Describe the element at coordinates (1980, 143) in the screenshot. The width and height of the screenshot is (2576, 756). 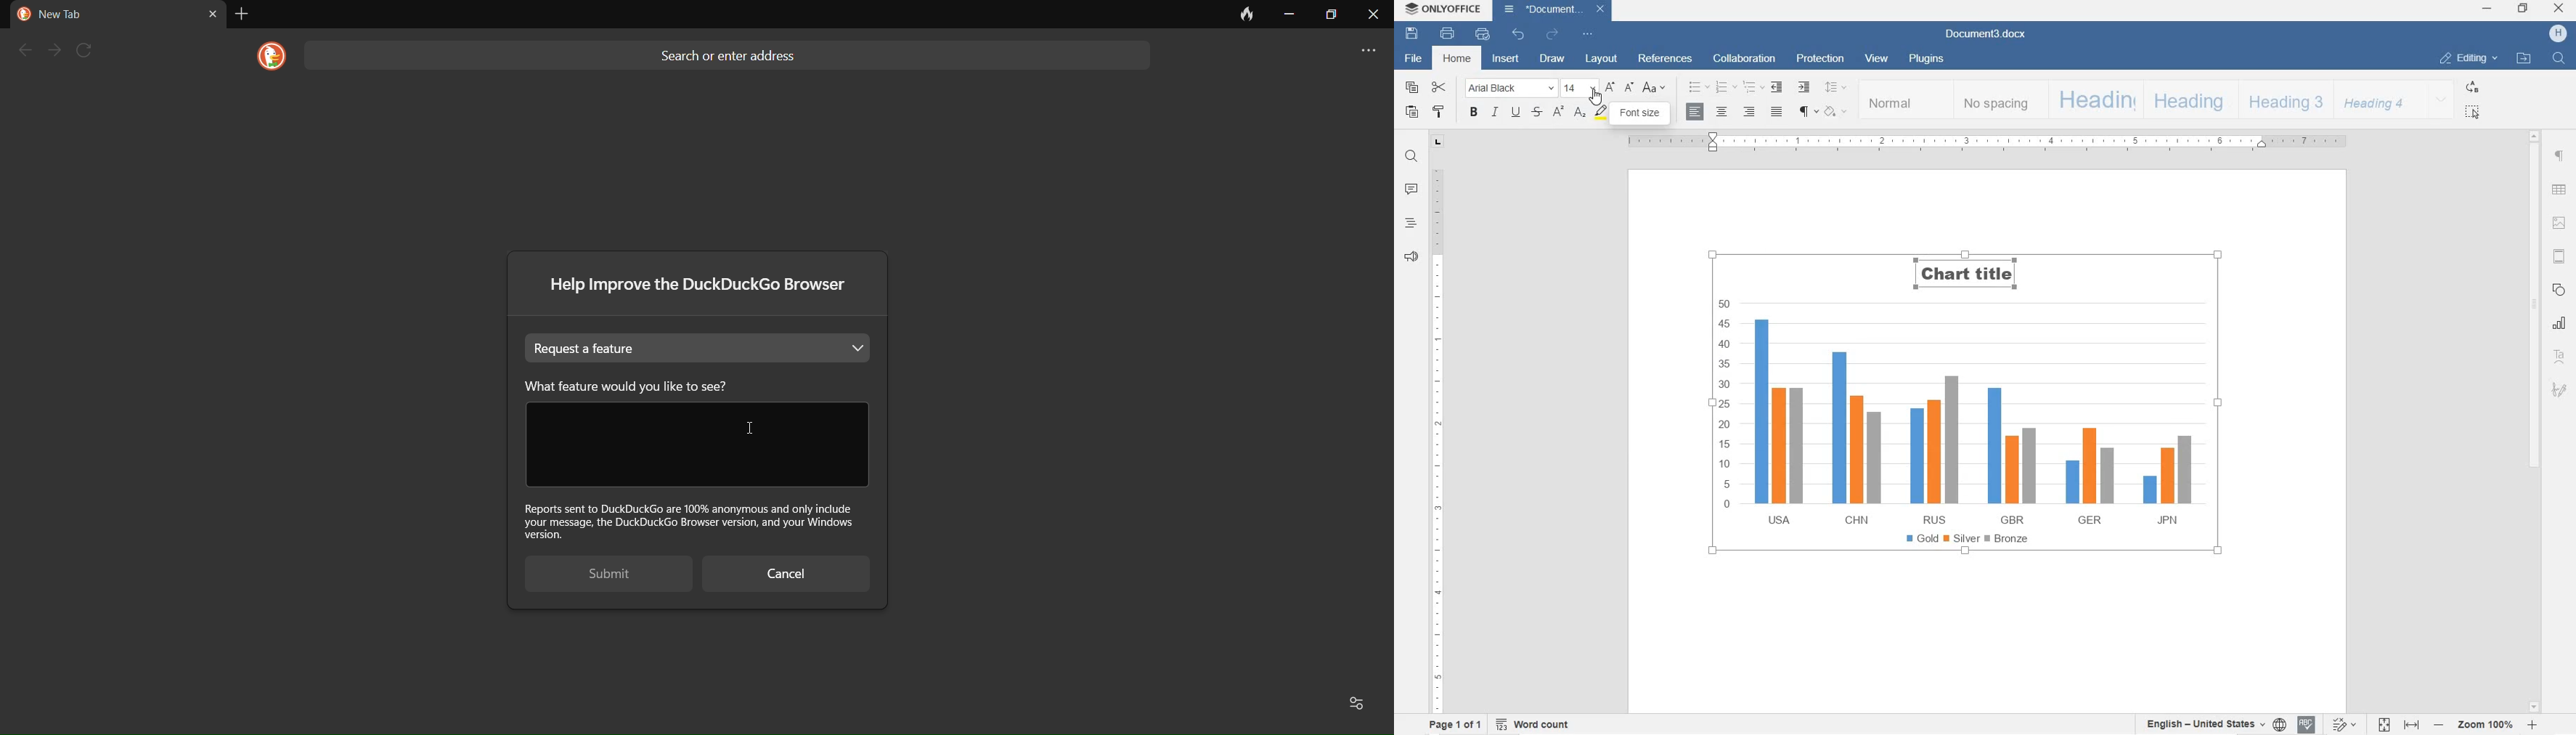
I see `RULER` at that location.